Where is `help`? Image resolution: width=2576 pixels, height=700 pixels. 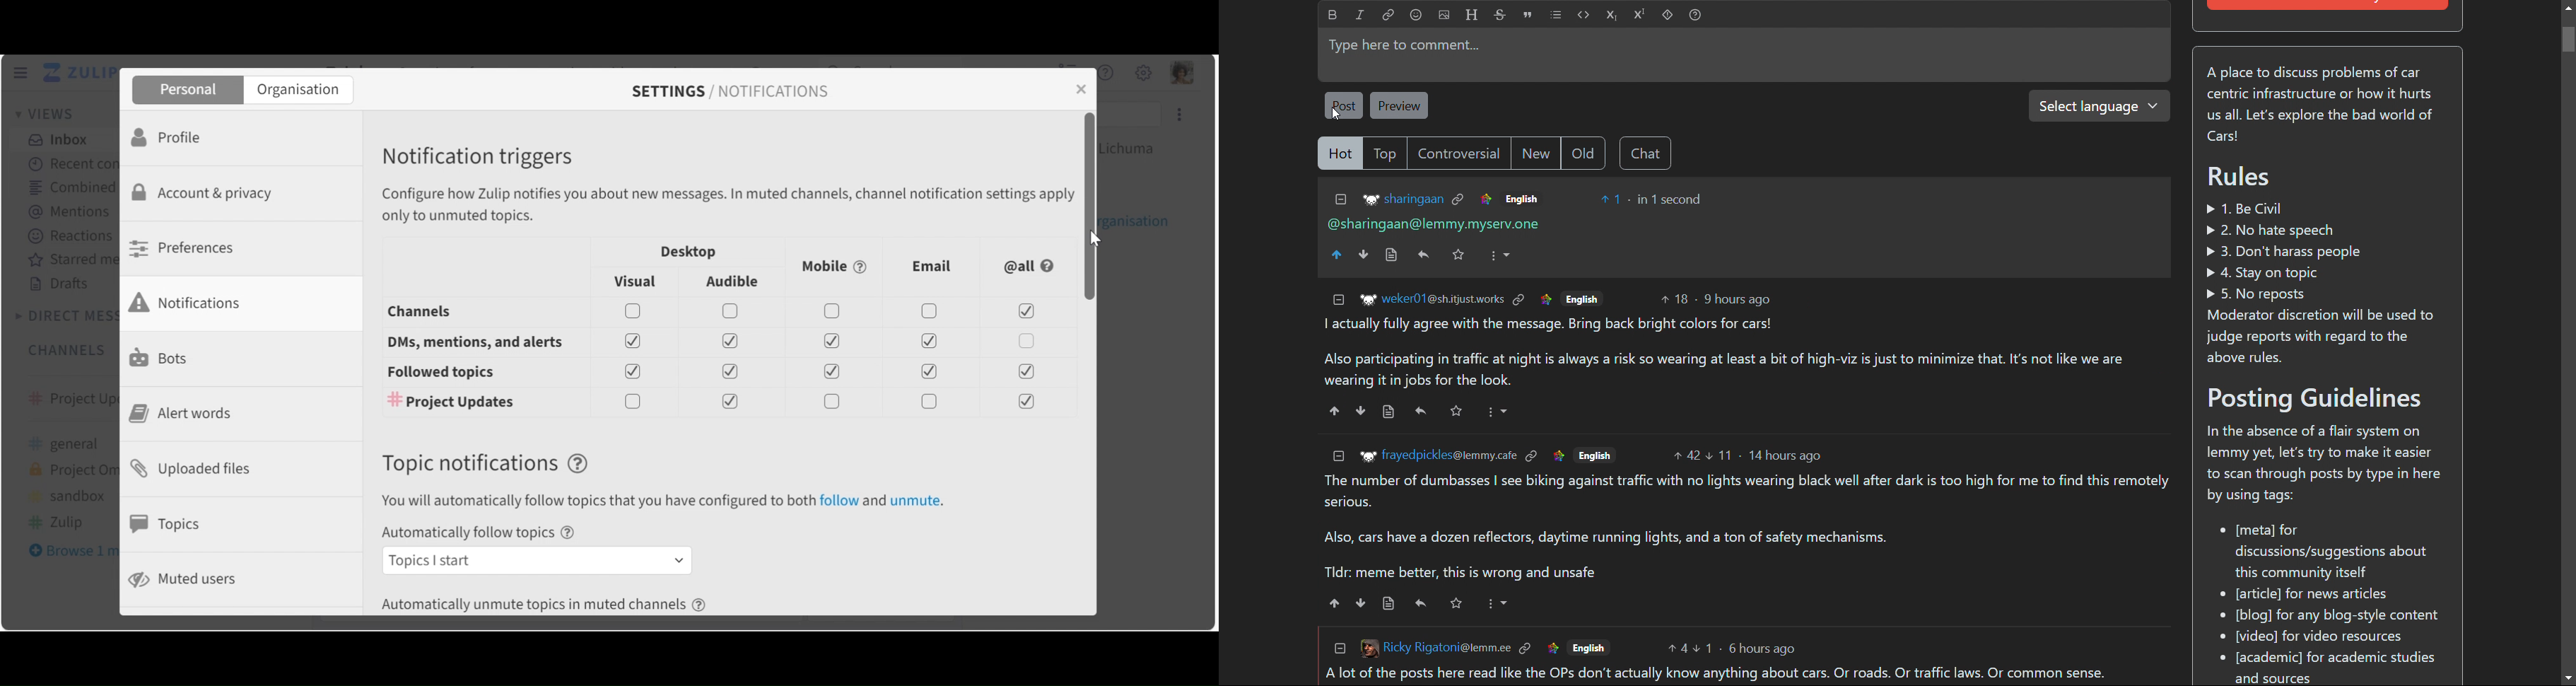 help is located at coordinates (1694, 15).